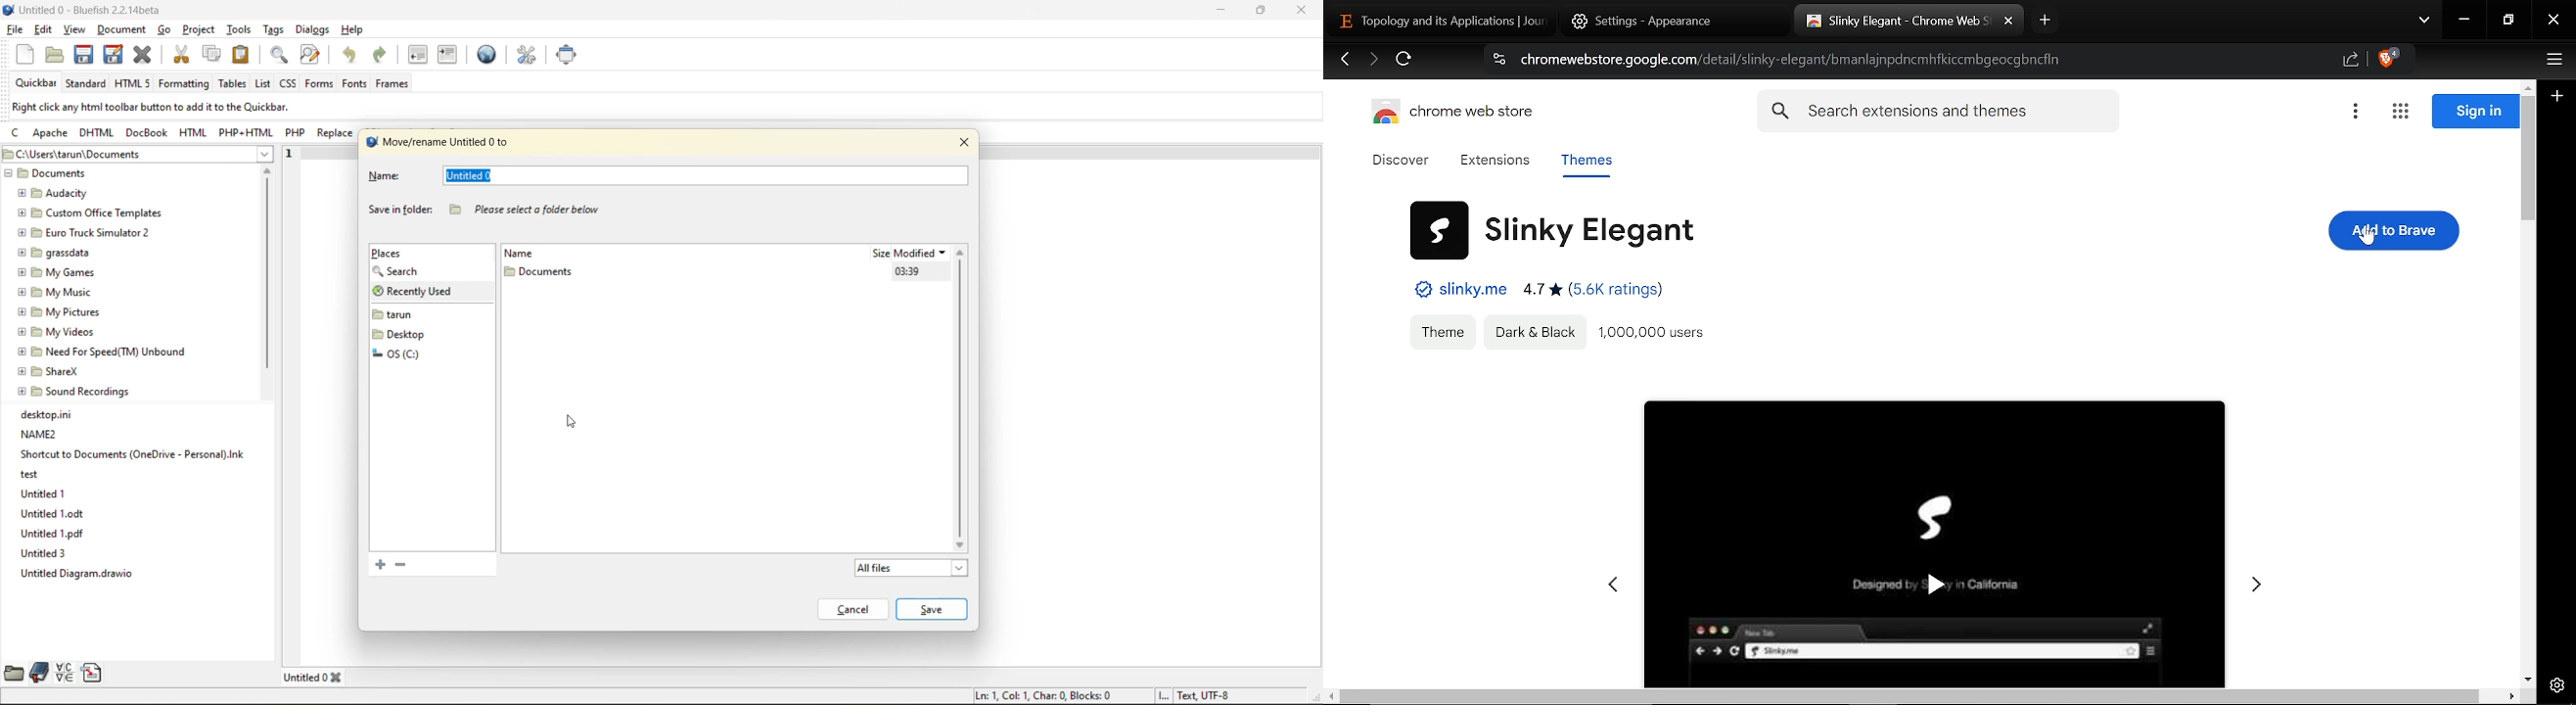 Image resolution: width=2576 pixels, height=728 pixels. Describe the element at coordinates (17, 32) in the screenshot. I see `file` at that location.